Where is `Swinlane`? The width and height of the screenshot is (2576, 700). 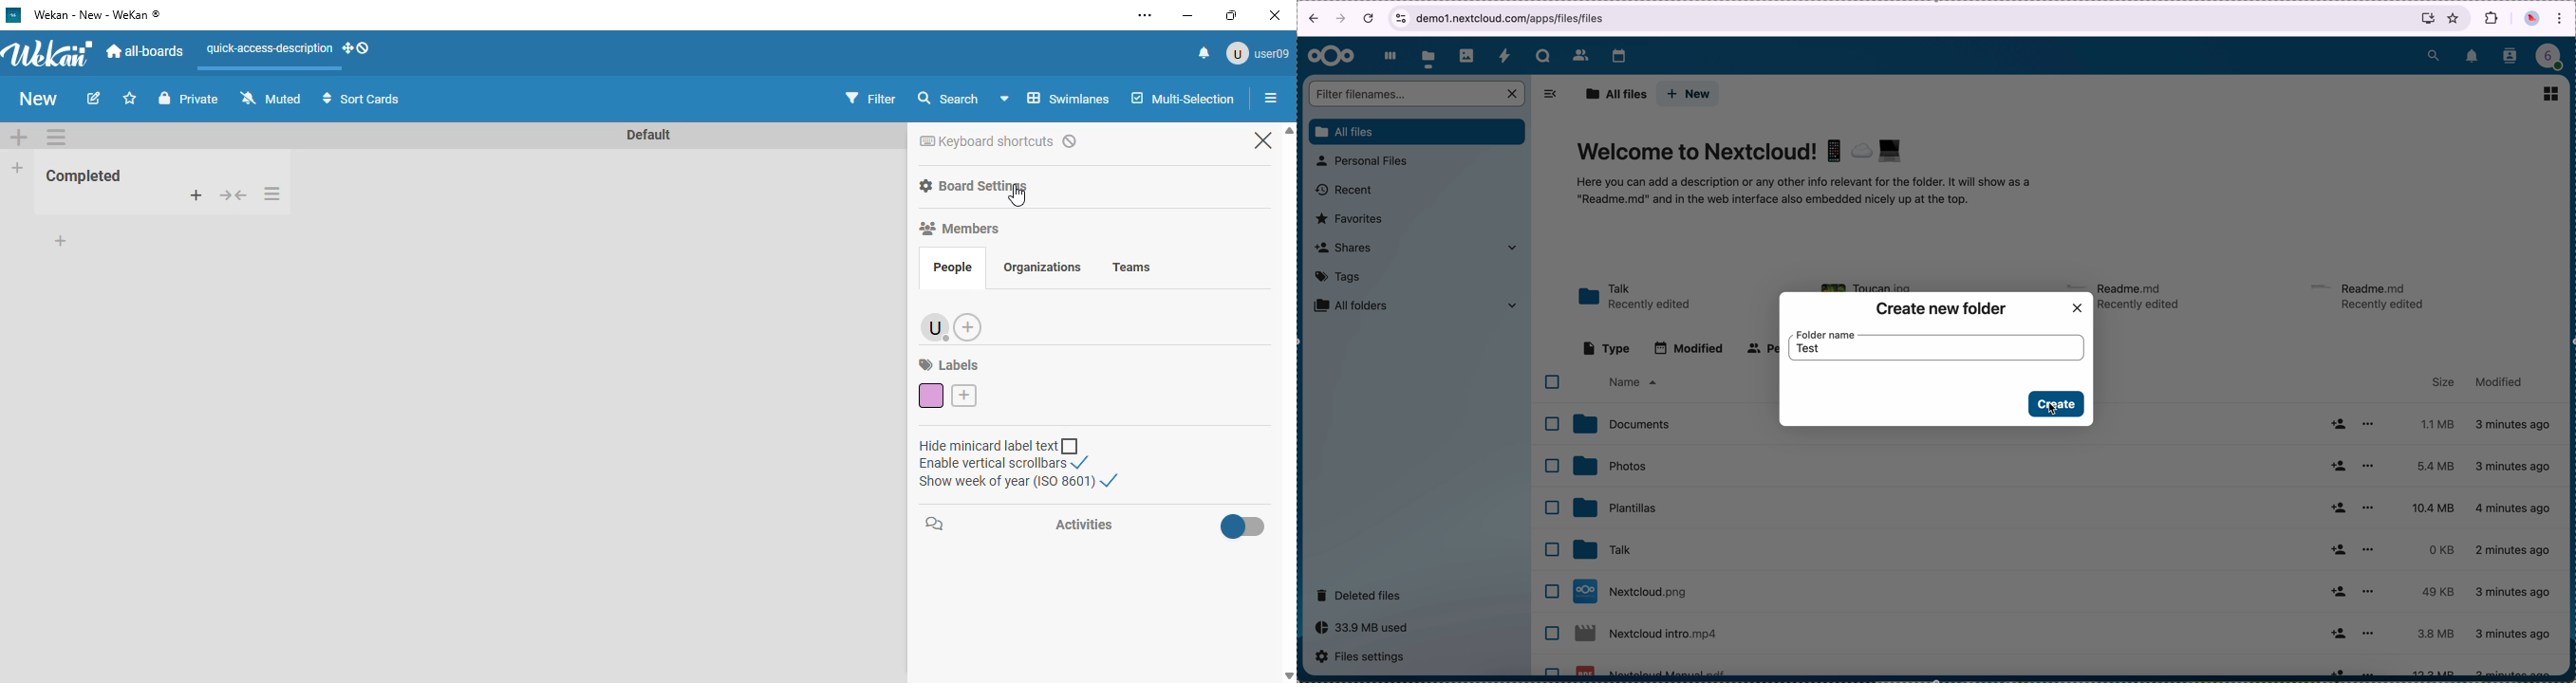
Swinlane is located at coordinates (1055, 98).